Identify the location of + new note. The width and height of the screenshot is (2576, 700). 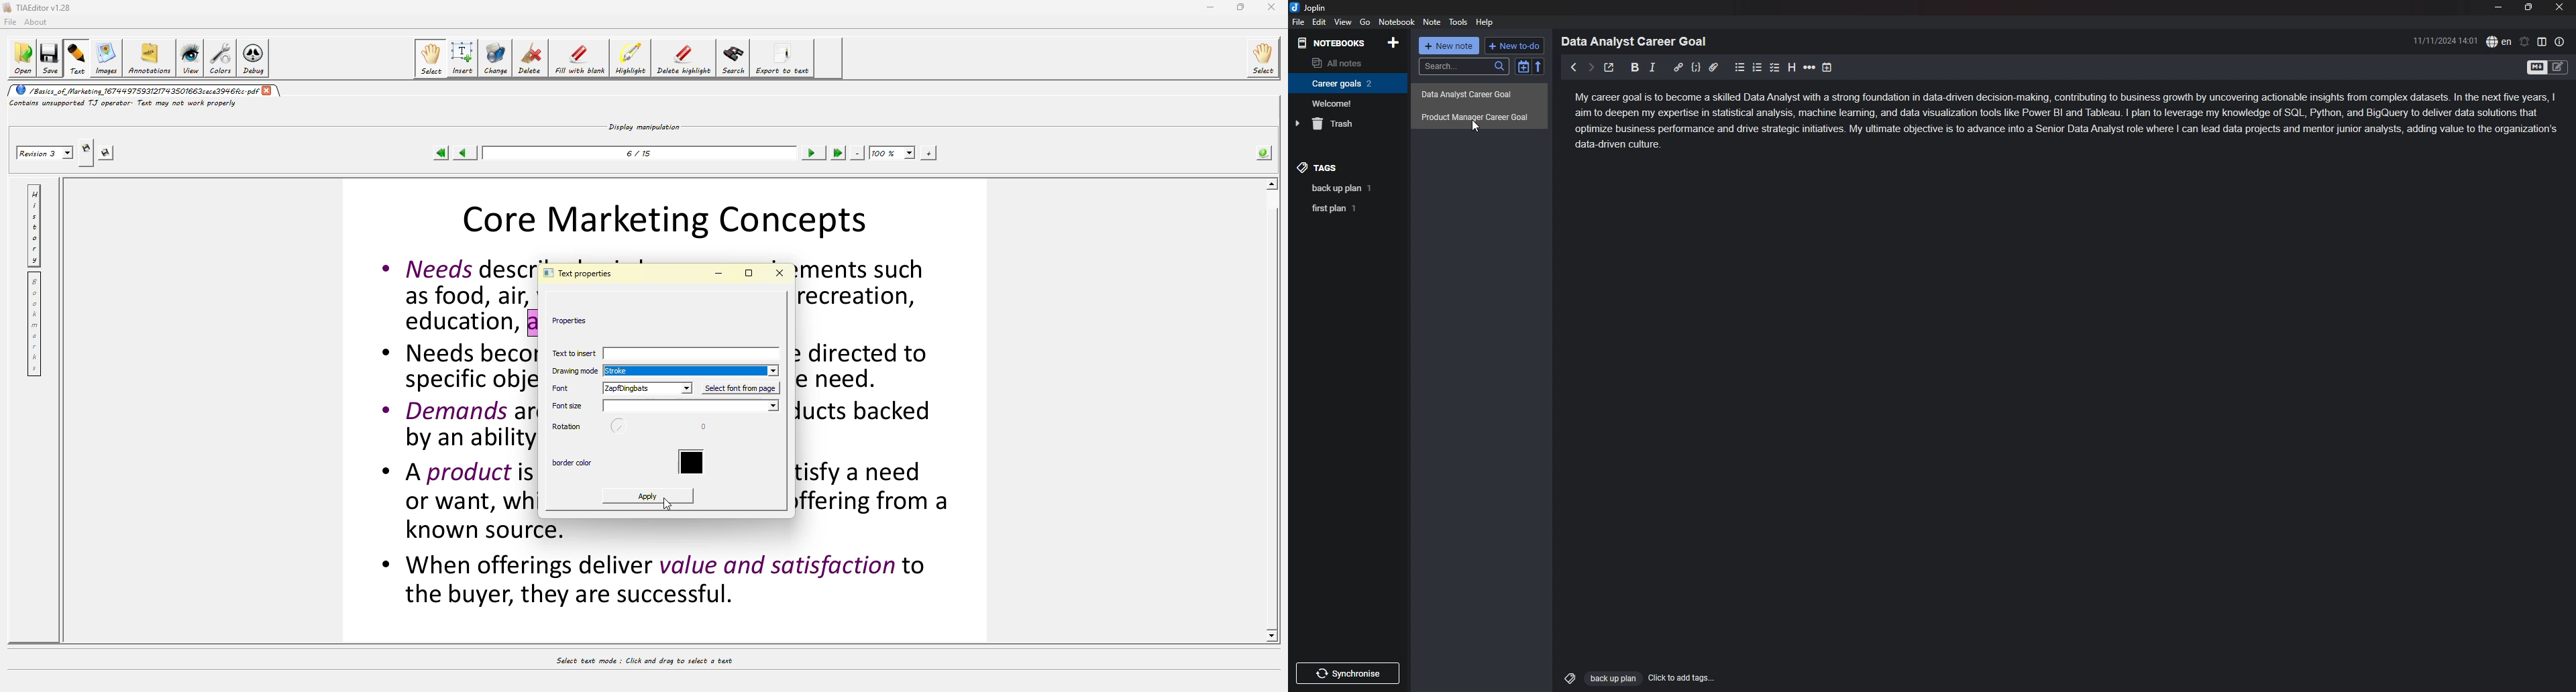
(1449, 46).